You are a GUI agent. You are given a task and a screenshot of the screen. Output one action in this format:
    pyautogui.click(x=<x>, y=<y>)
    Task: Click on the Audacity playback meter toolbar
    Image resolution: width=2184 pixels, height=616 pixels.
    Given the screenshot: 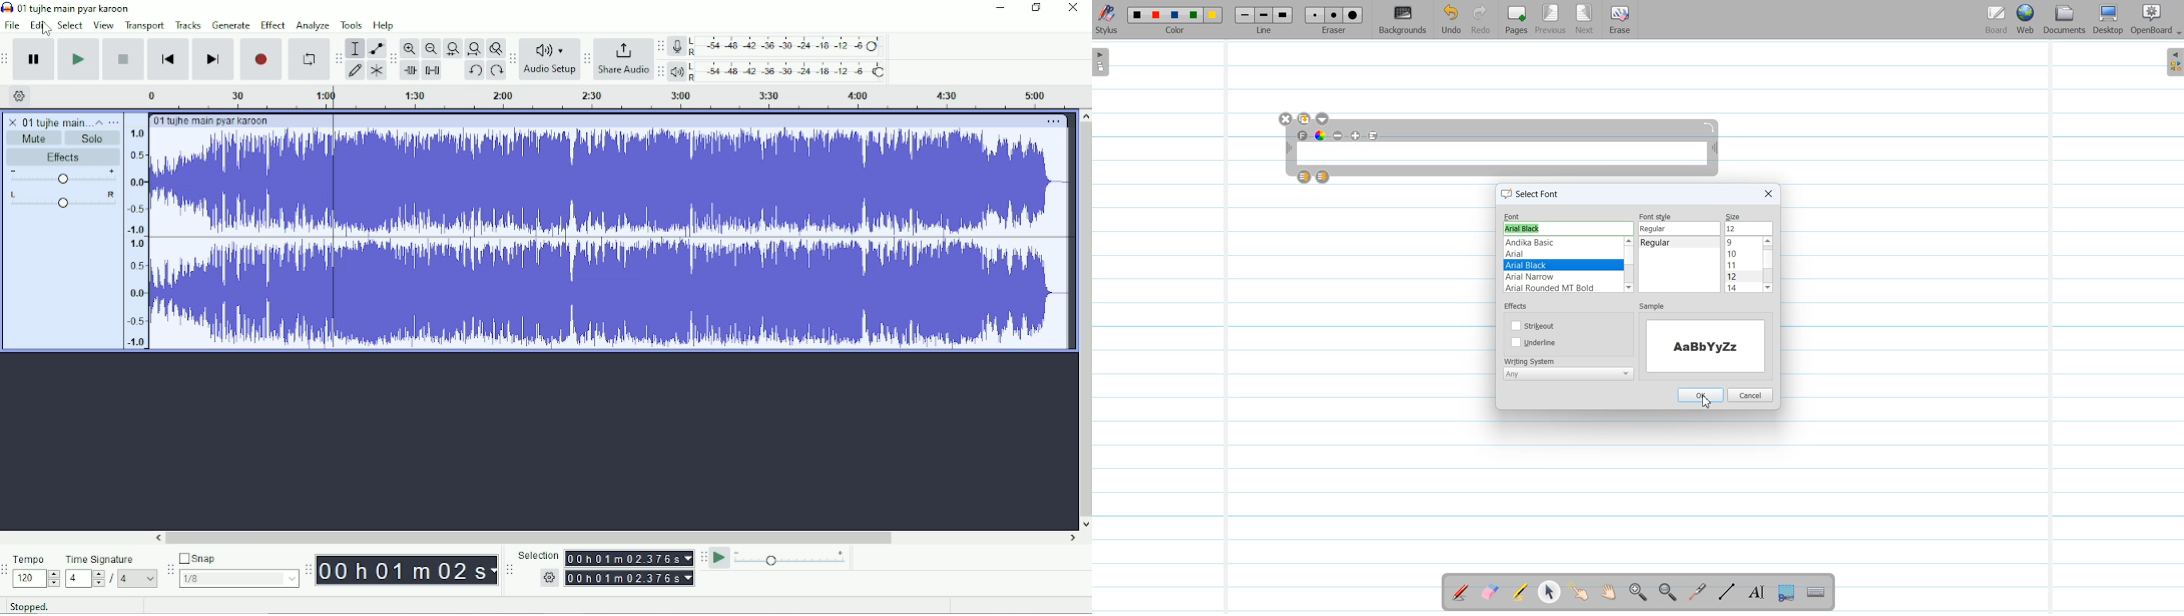 What is the action you would take?
    pyautogui.click(x=660, y=72)
    